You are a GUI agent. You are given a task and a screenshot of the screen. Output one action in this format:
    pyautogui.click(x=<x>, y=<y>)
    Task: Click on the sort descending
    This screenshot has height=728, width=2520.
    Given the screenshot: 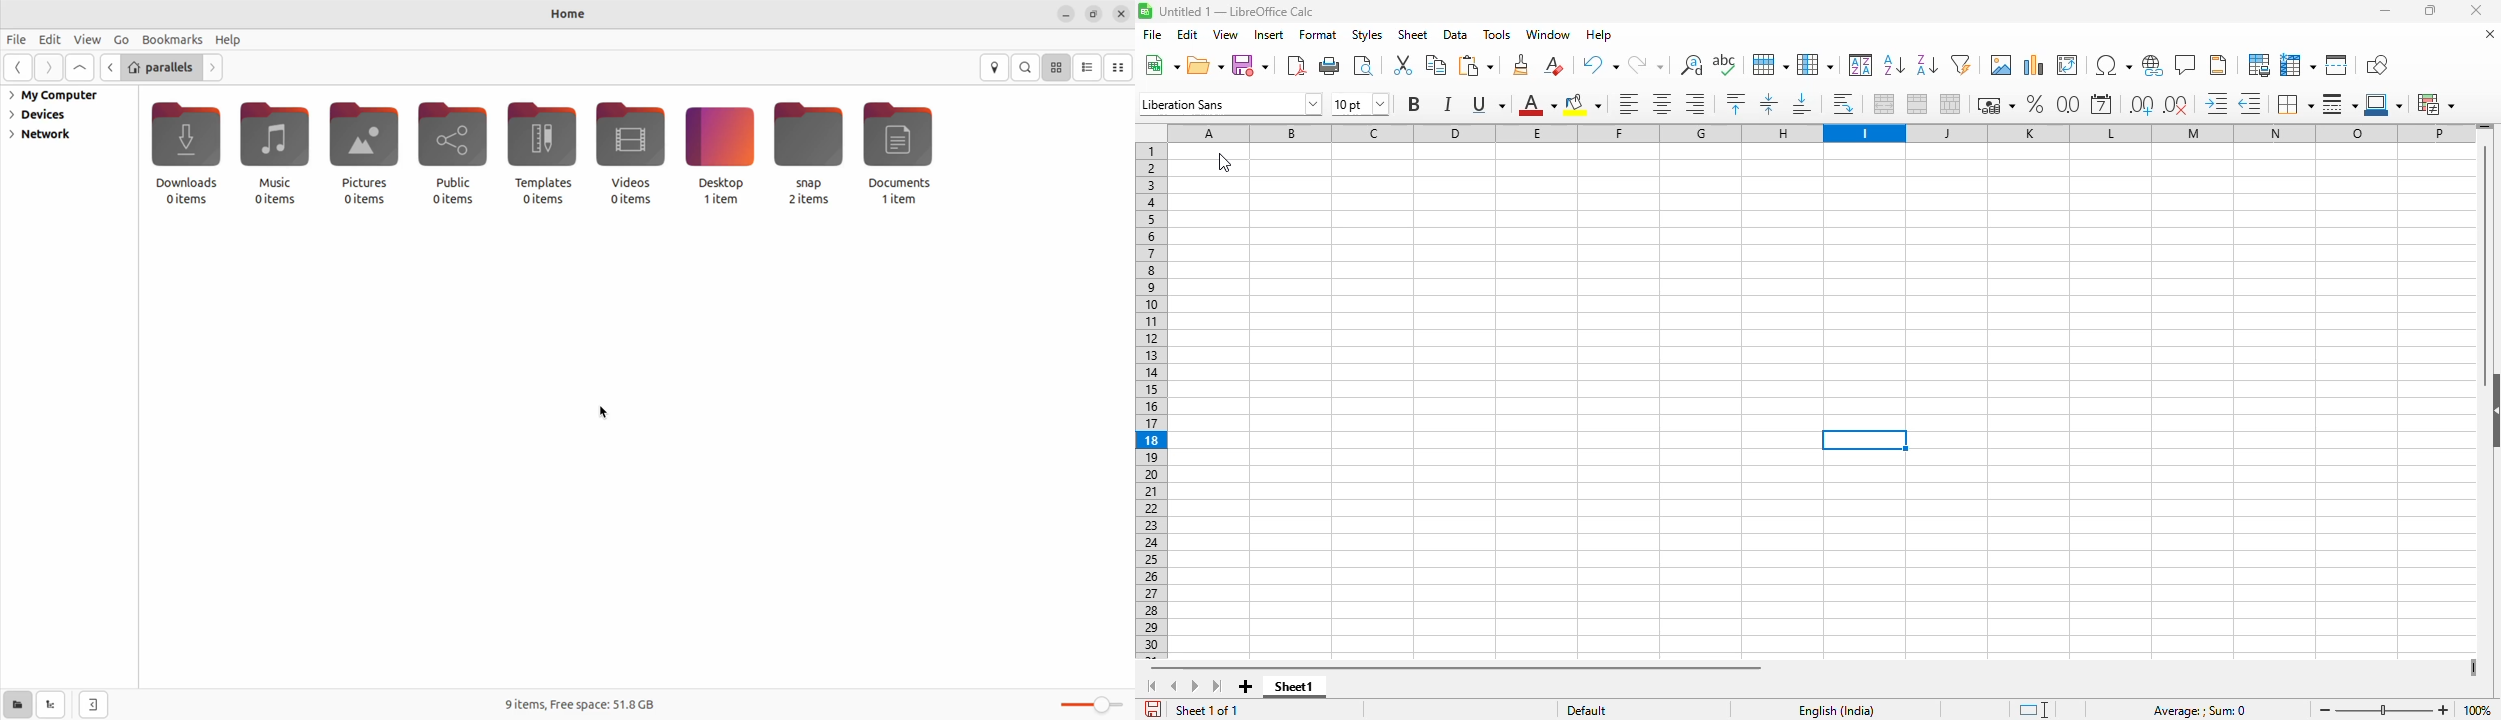 What is the action you would take?
    pyautogui.click(x=1927, y=65)
    